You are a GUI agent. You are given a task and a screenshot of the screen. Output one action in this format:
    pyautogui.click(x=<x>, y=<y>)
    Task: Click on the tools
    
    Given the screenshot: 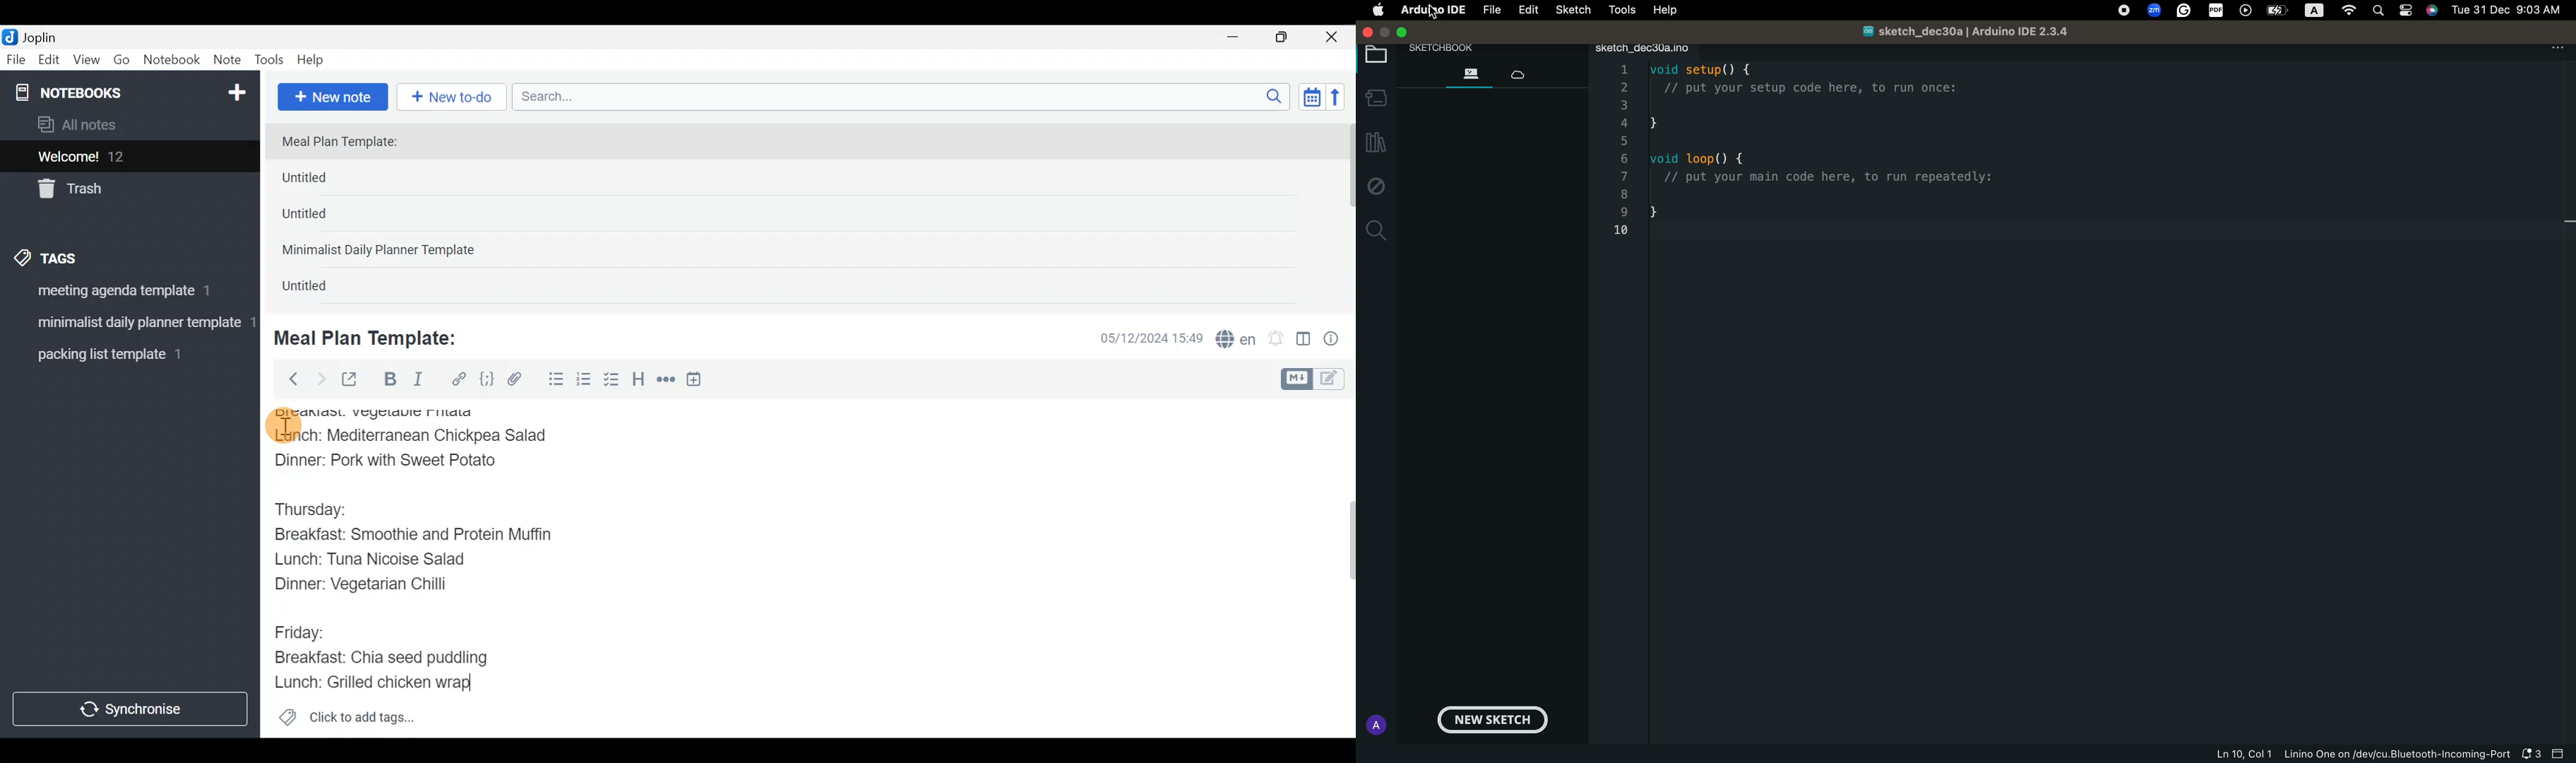 What is the action you would take?
    pyautogui.click(x=1619, y=10)
    